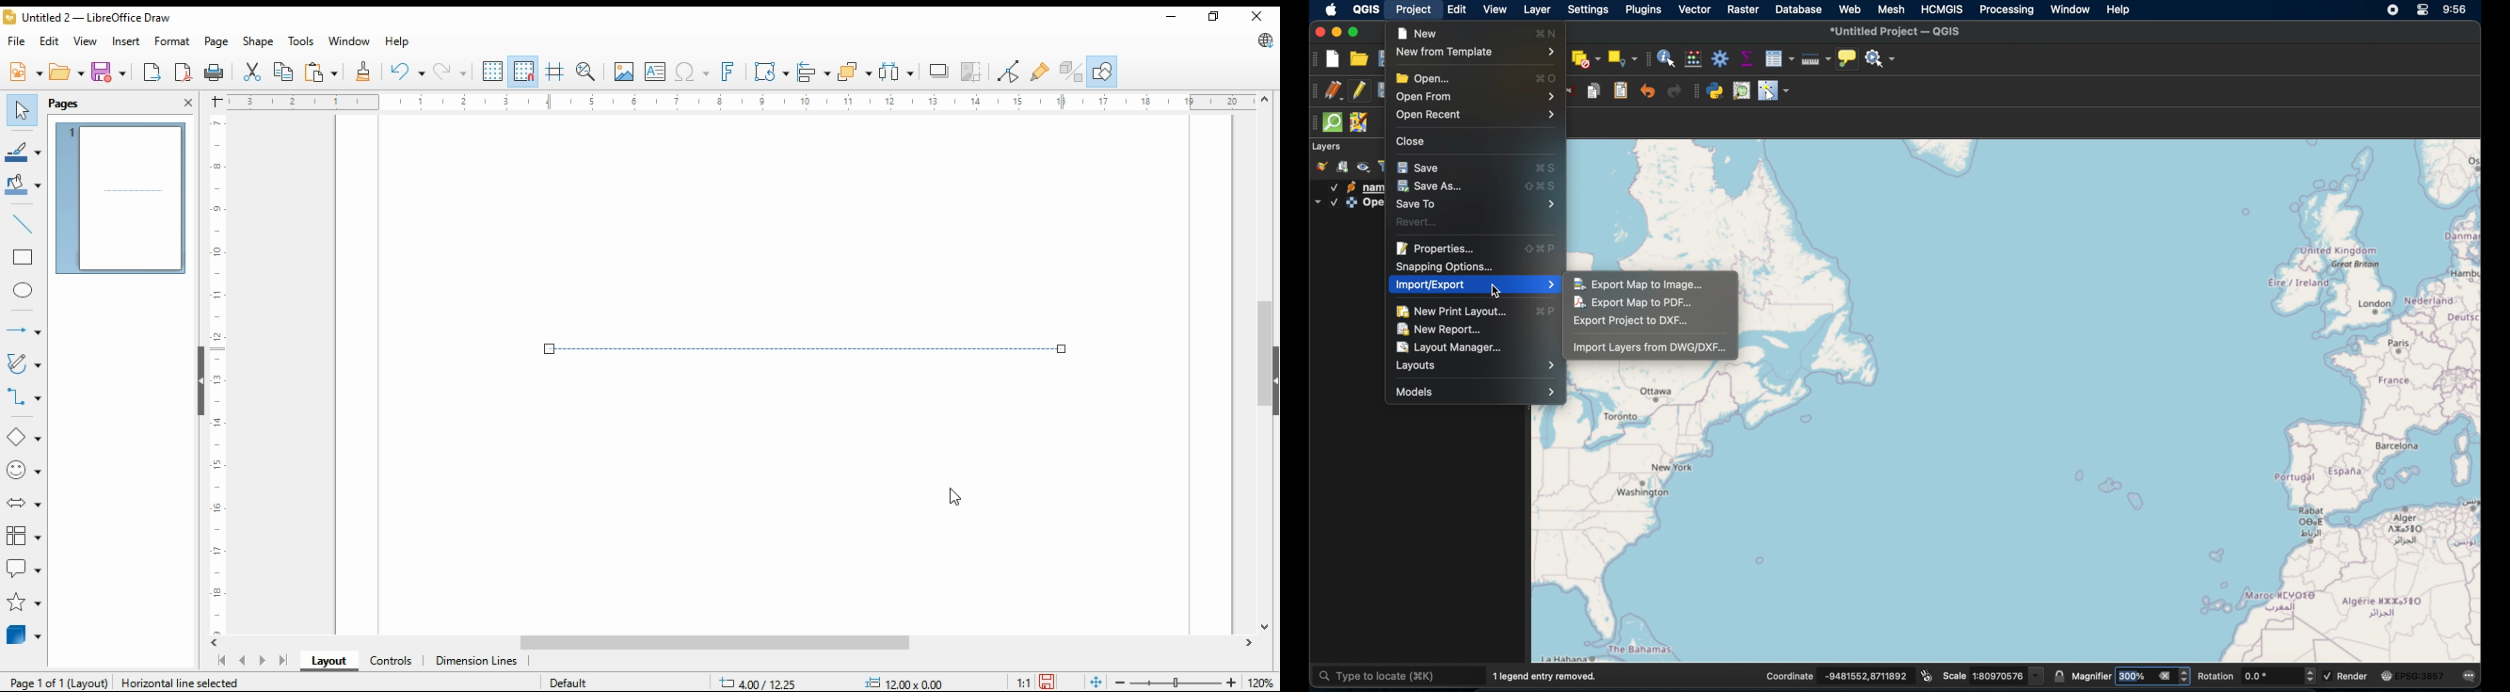 The width and height of the screenshot is (2520, 700). What do you see at coordinates (1839, 677) in the screenshot?
I see `coordinates` at bounding box center [1839, 677].